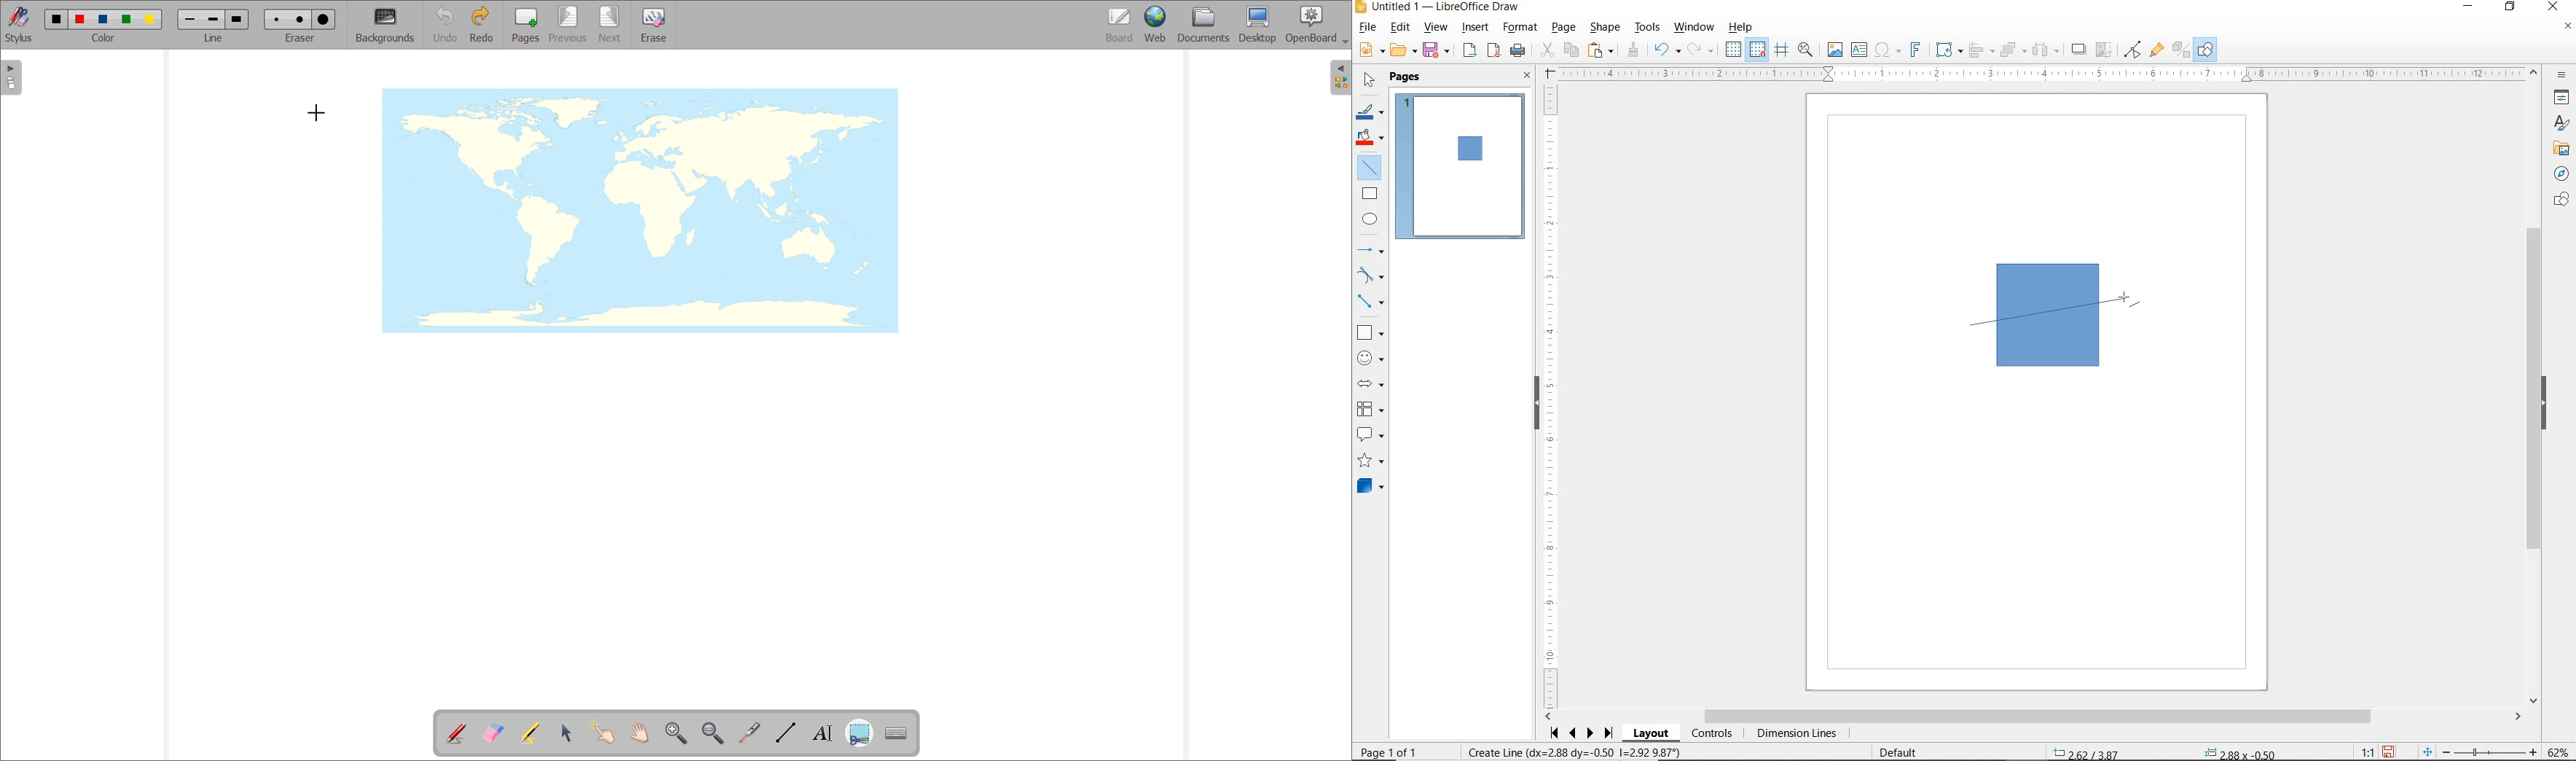 Image resolution: width=2576 pixels, height=784 pixels. I want to click on MINIMIZE, so click(2472, 7).